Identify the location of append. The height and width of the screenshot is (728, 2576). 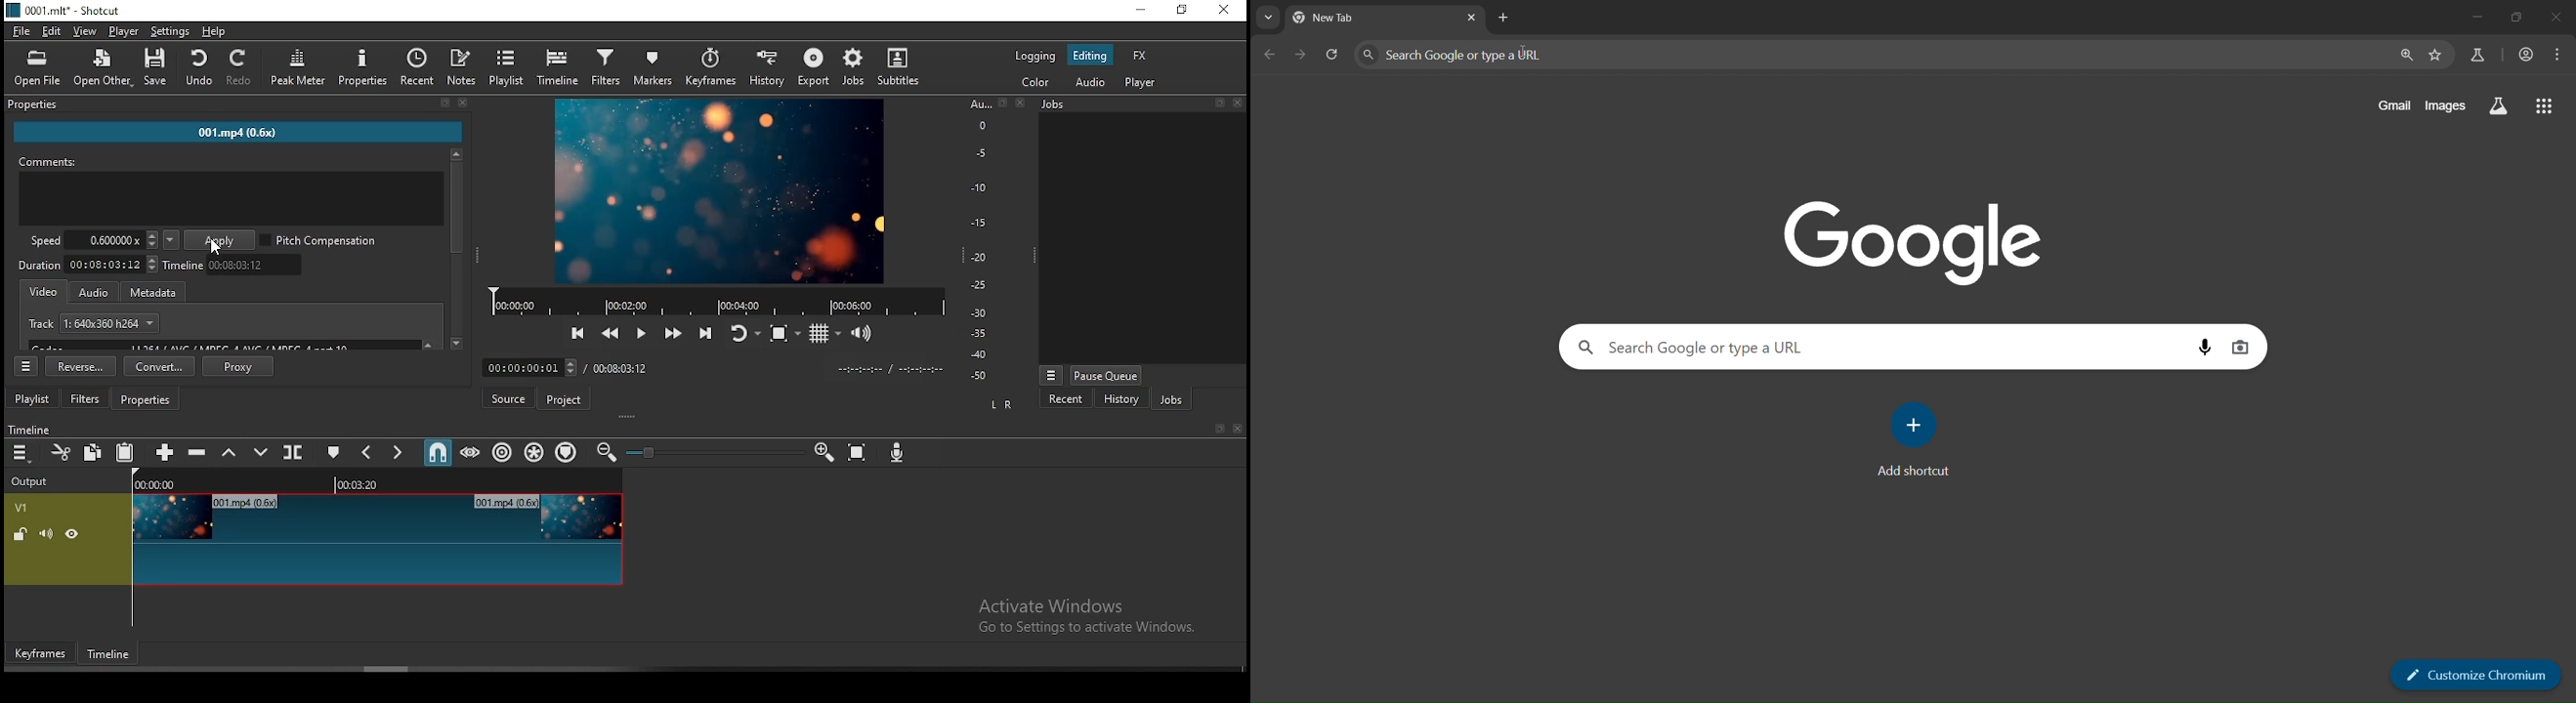
(162, 449).